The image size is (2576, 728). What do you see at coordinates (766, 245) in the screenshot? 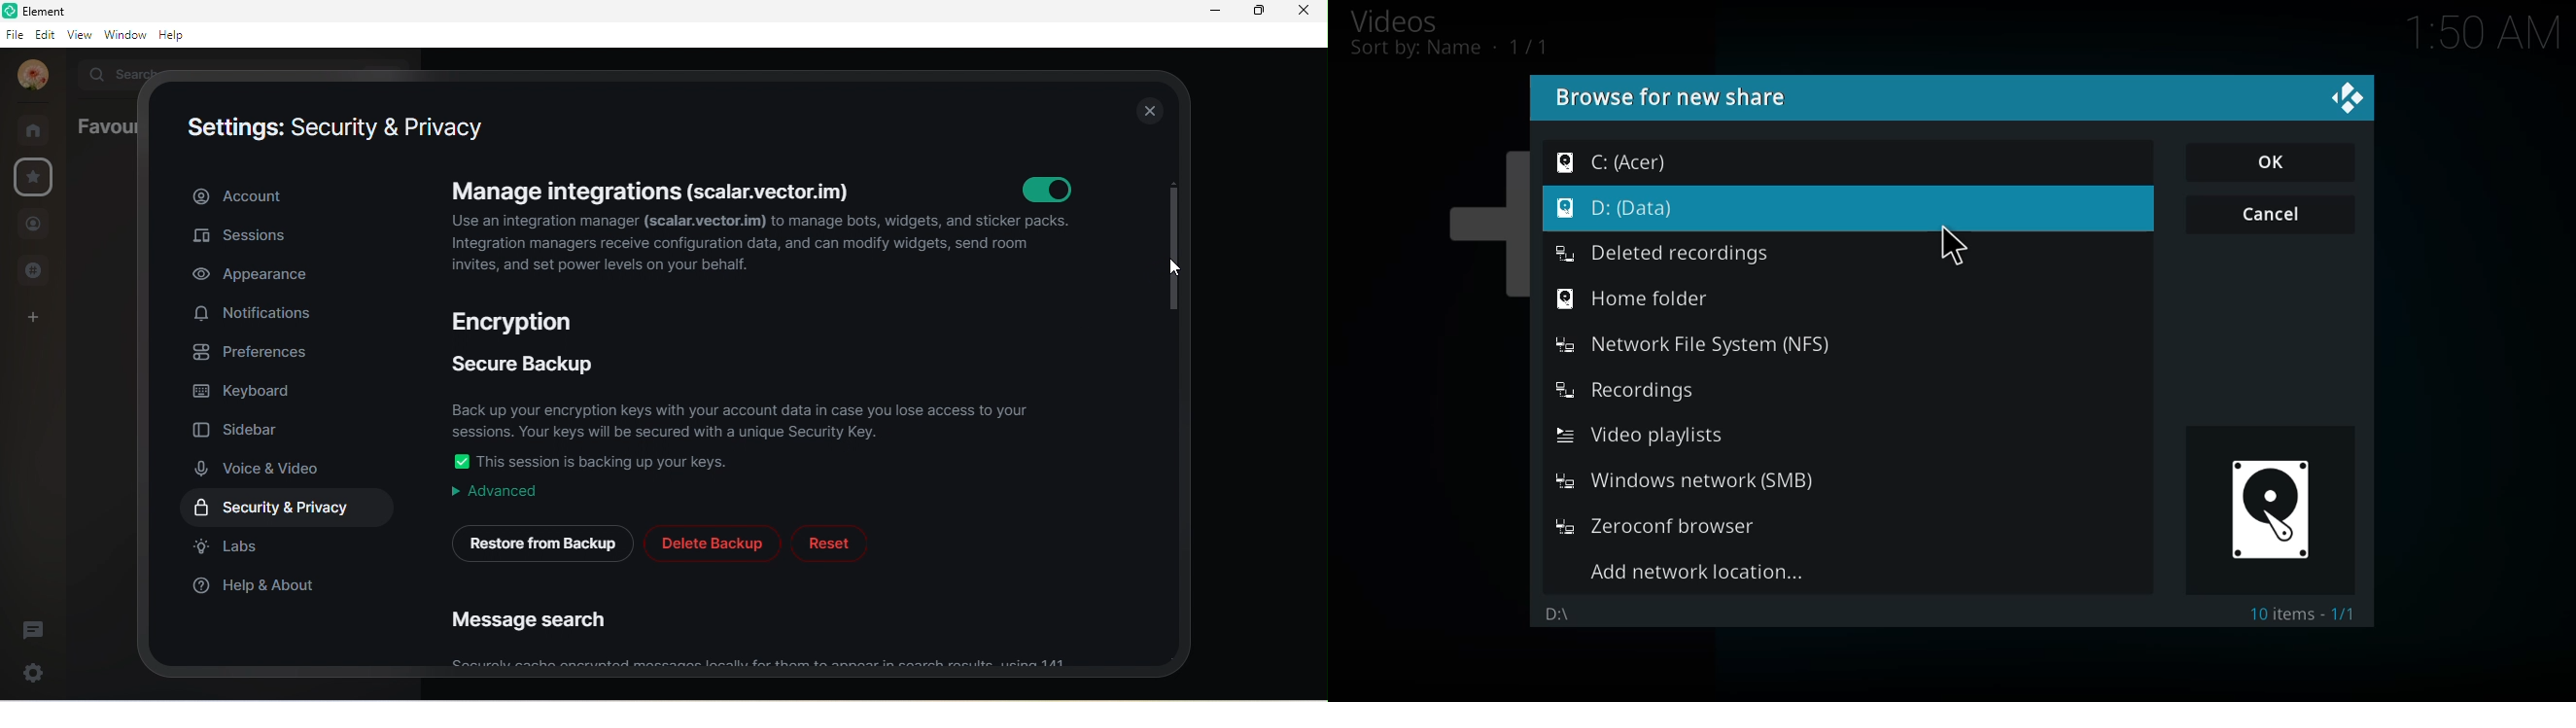
I see `use an integration manager to manage bots, widgets, and sticker packs. integration managers receive configuraton data, and can modify widgets, send room invites and set power levels on your behalf.` at bounding box center [766, 245].